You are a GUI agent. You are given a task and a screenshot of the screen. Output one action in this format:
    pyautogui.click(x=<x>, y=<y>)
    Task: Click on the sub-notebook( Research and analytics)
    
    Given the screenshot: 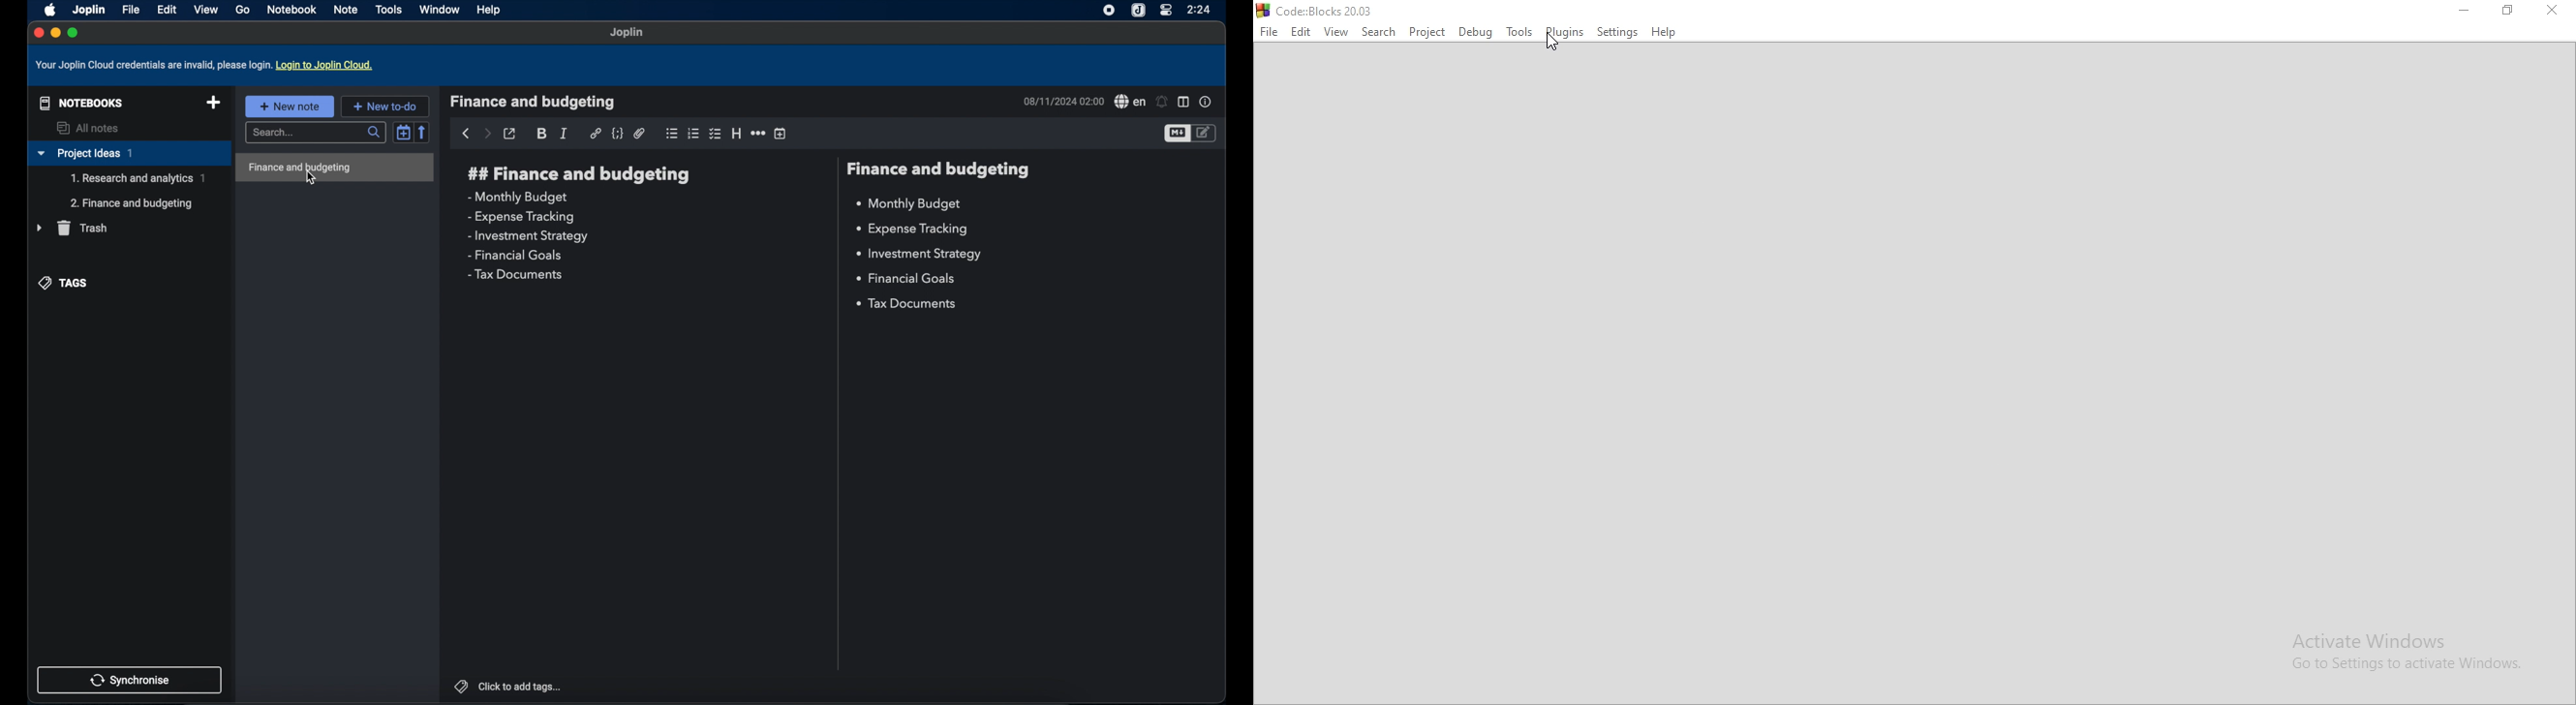 What is the action you would take?
    pyautogui.click(x=138, y=178)
    